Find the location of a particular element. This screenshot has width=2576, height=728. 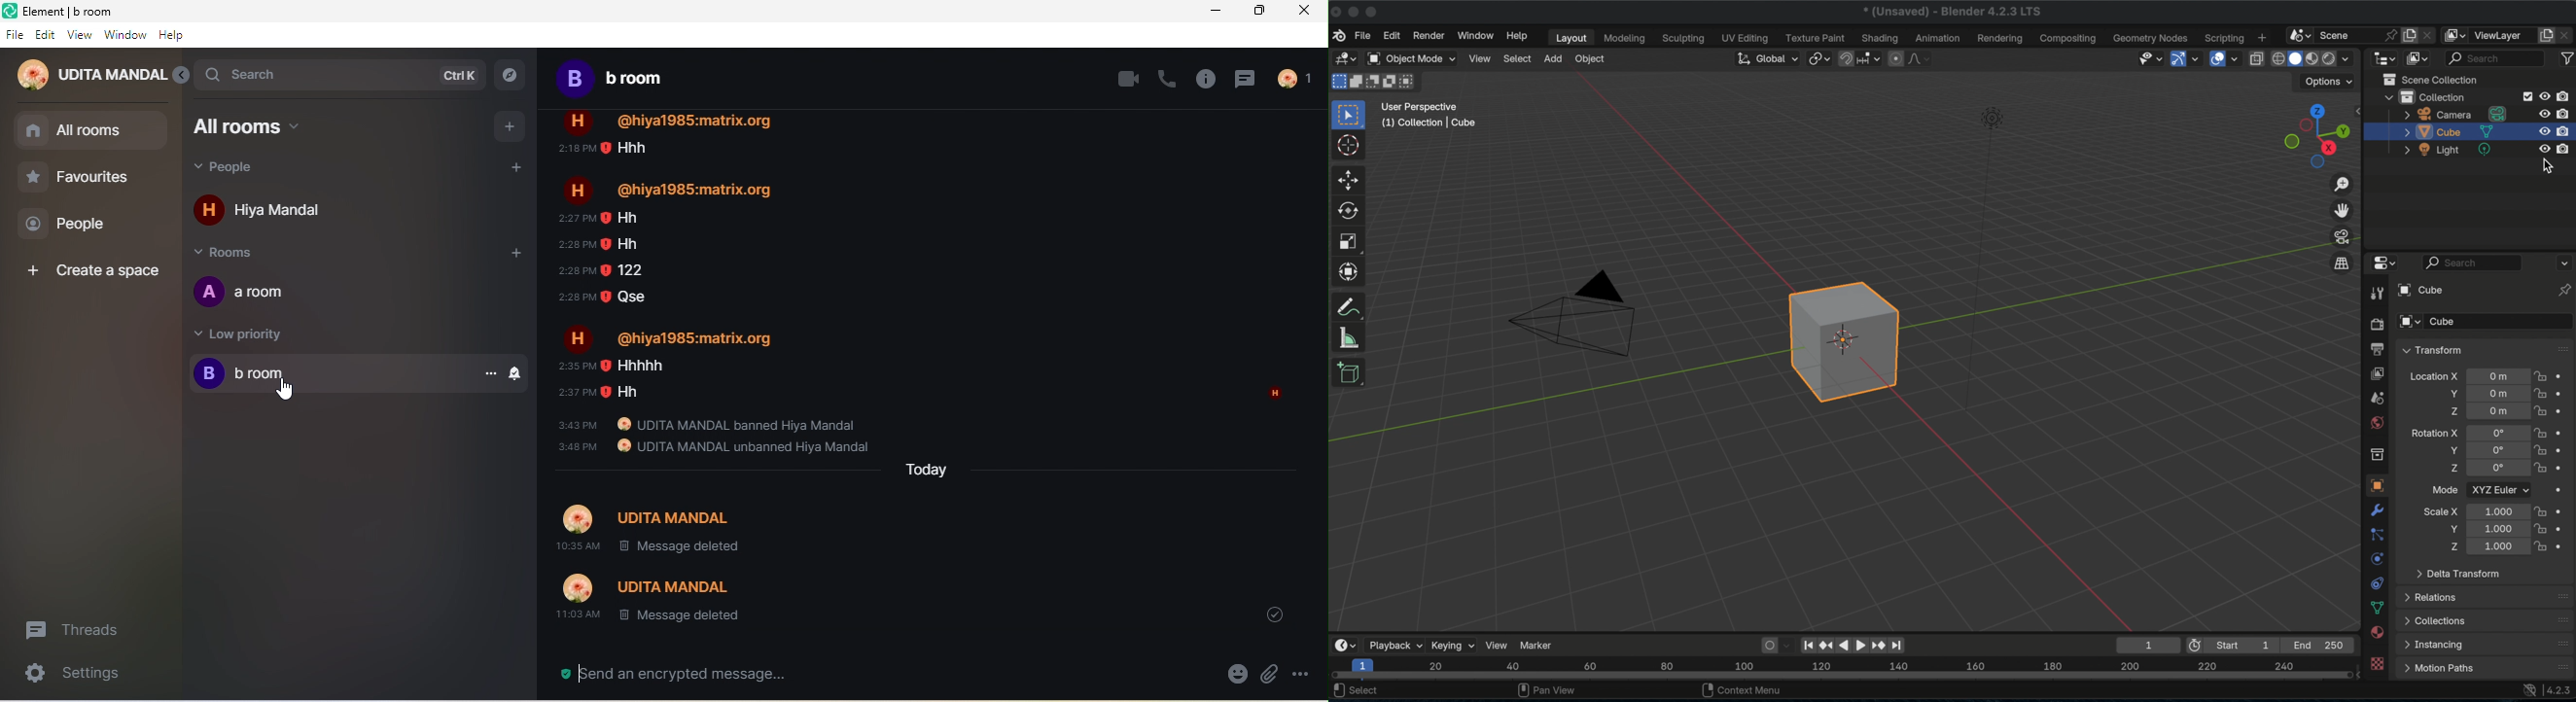

exclude from view layer is located at coordinates (2526, 96).